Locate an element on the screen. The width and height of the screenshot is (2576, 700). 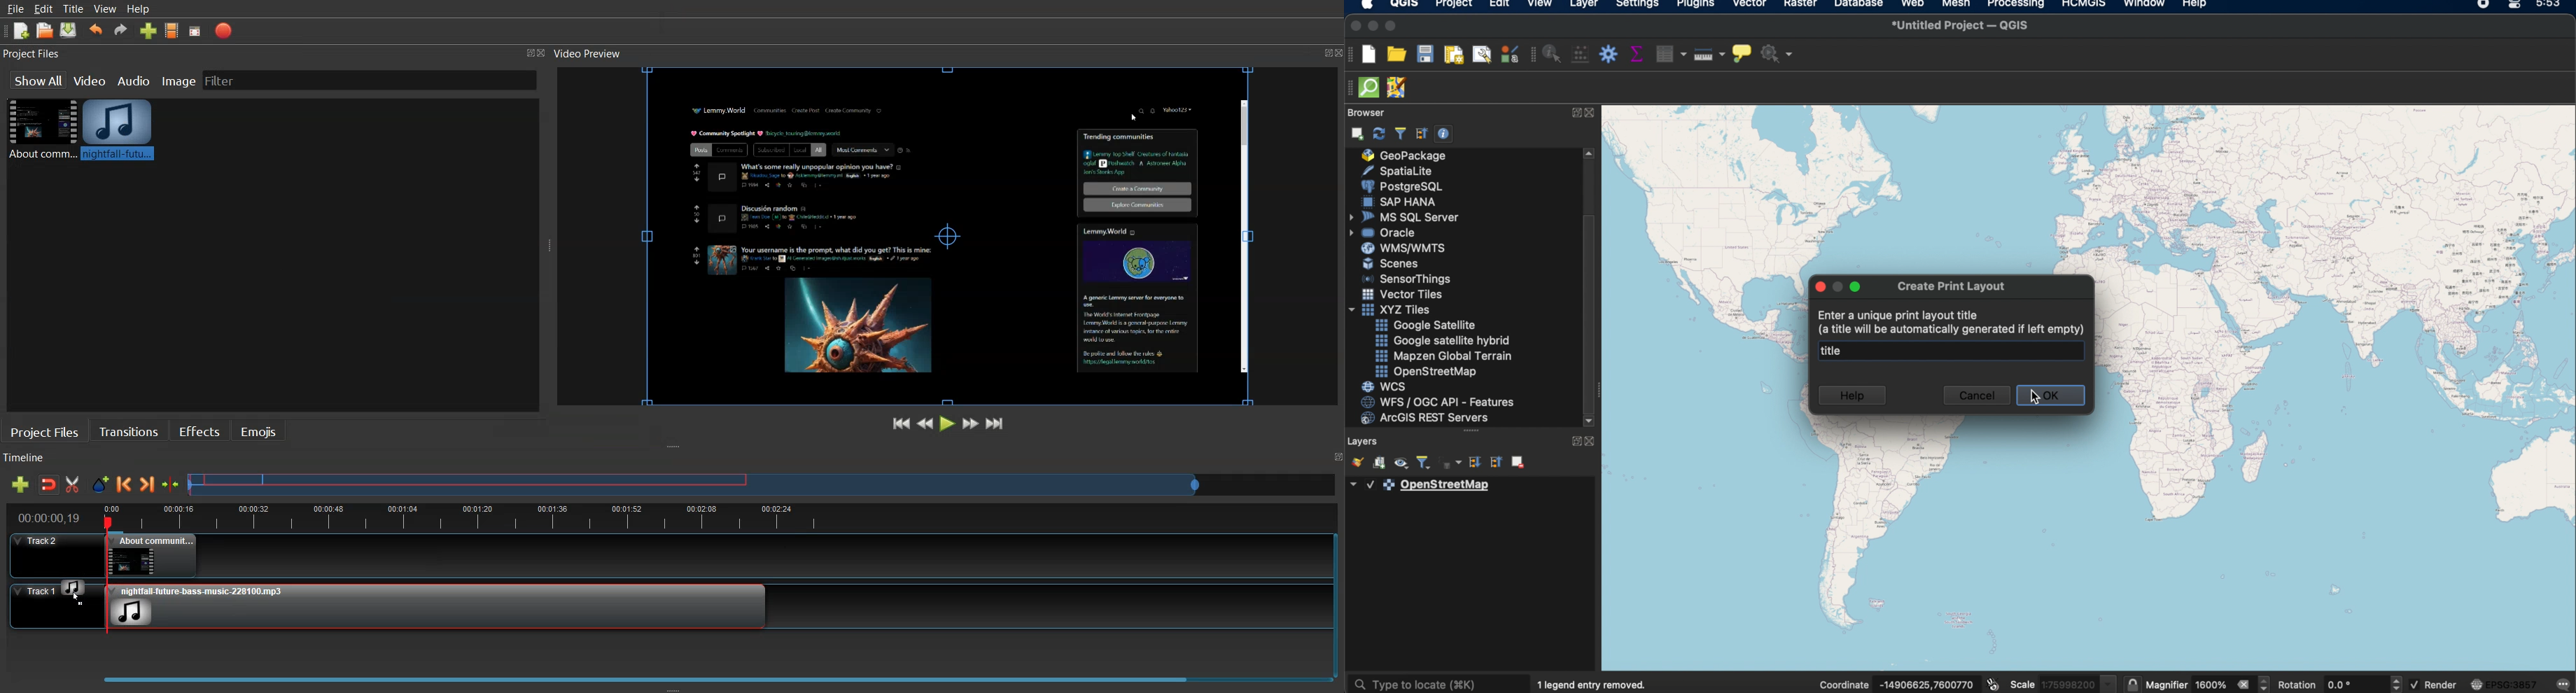
Saved Project is located at coordinates (69, 30).